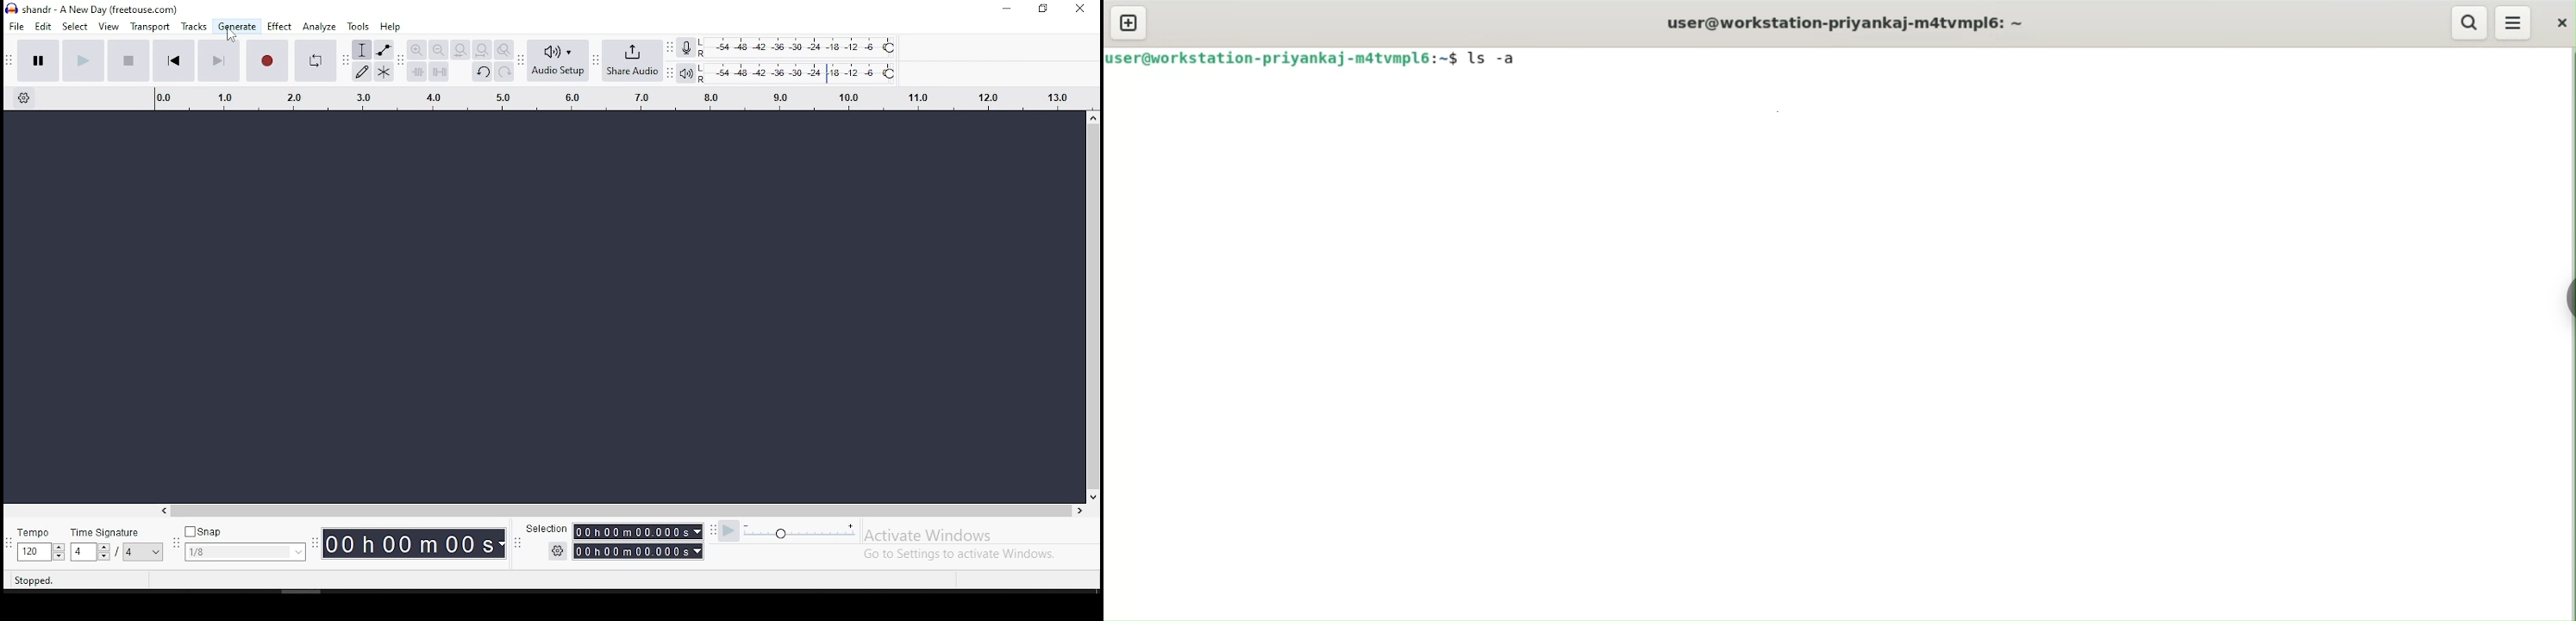  I want to click on edit, so click(45, 27).